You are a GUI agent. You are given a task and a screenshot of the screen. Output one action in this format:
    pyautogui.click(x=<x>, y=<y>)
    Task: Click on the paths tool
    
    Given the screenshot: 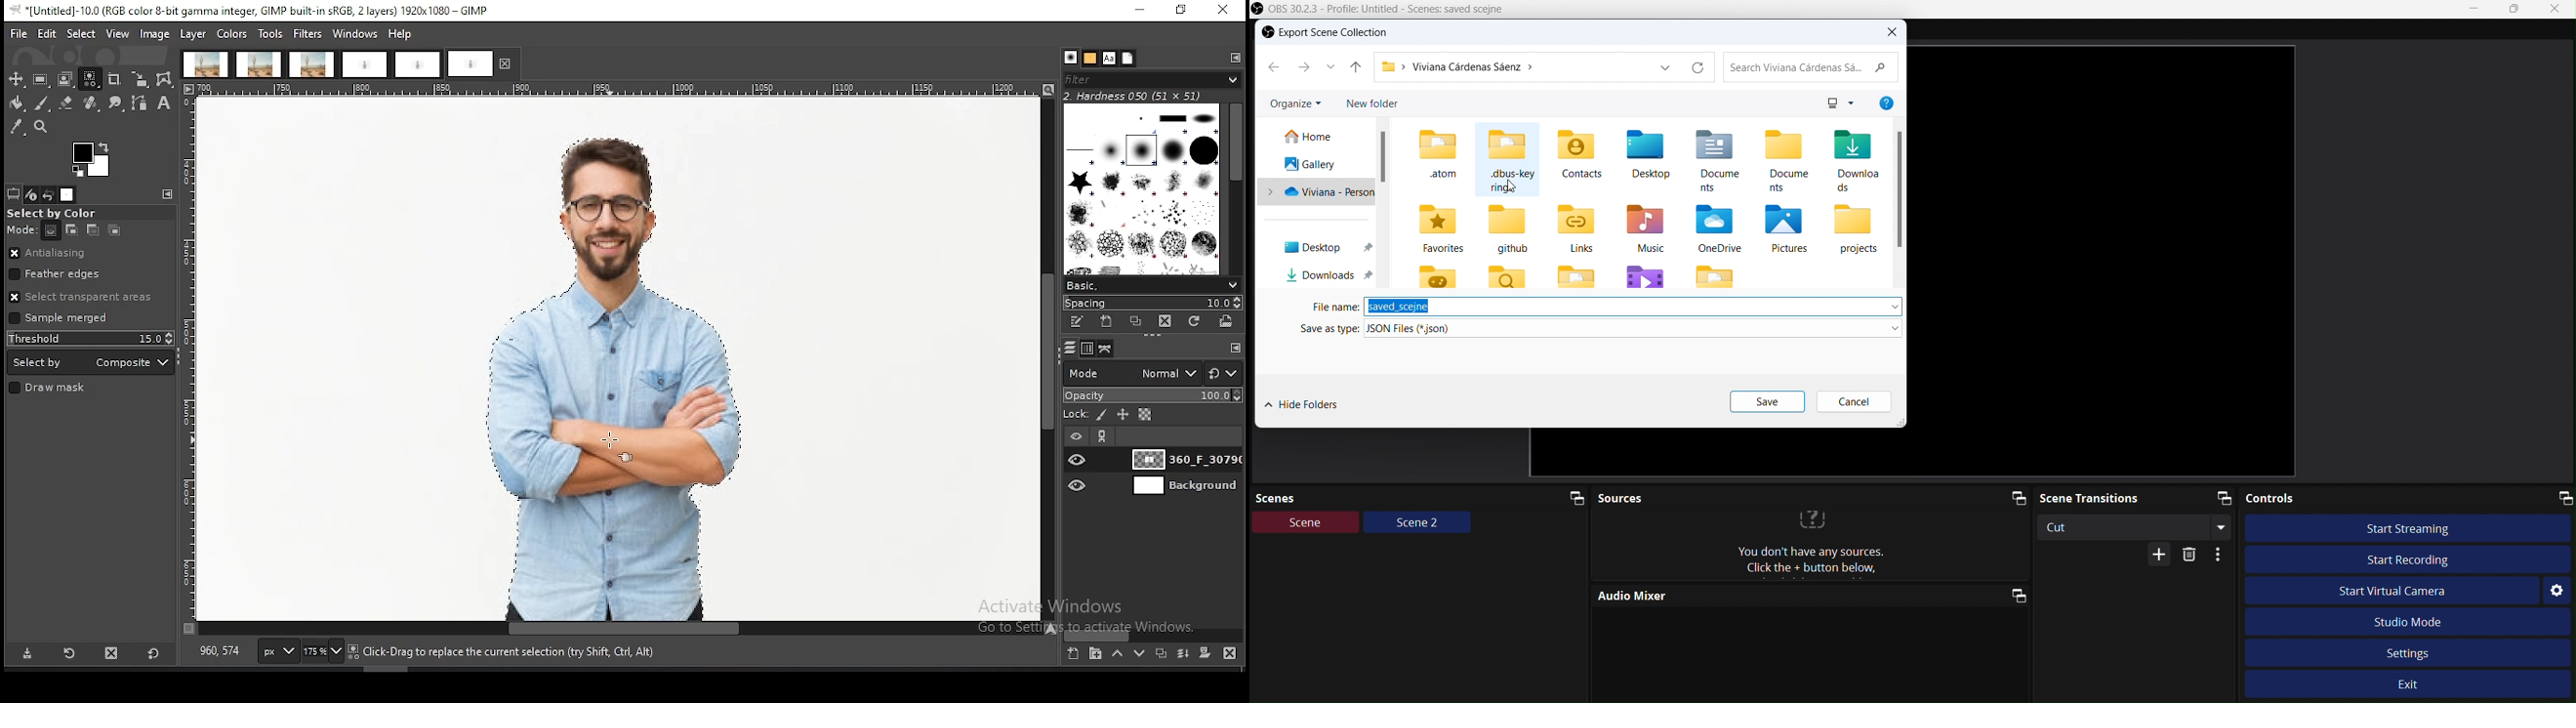 What is the action you would take?
    pyautogui.click(x=142, y=104)
    